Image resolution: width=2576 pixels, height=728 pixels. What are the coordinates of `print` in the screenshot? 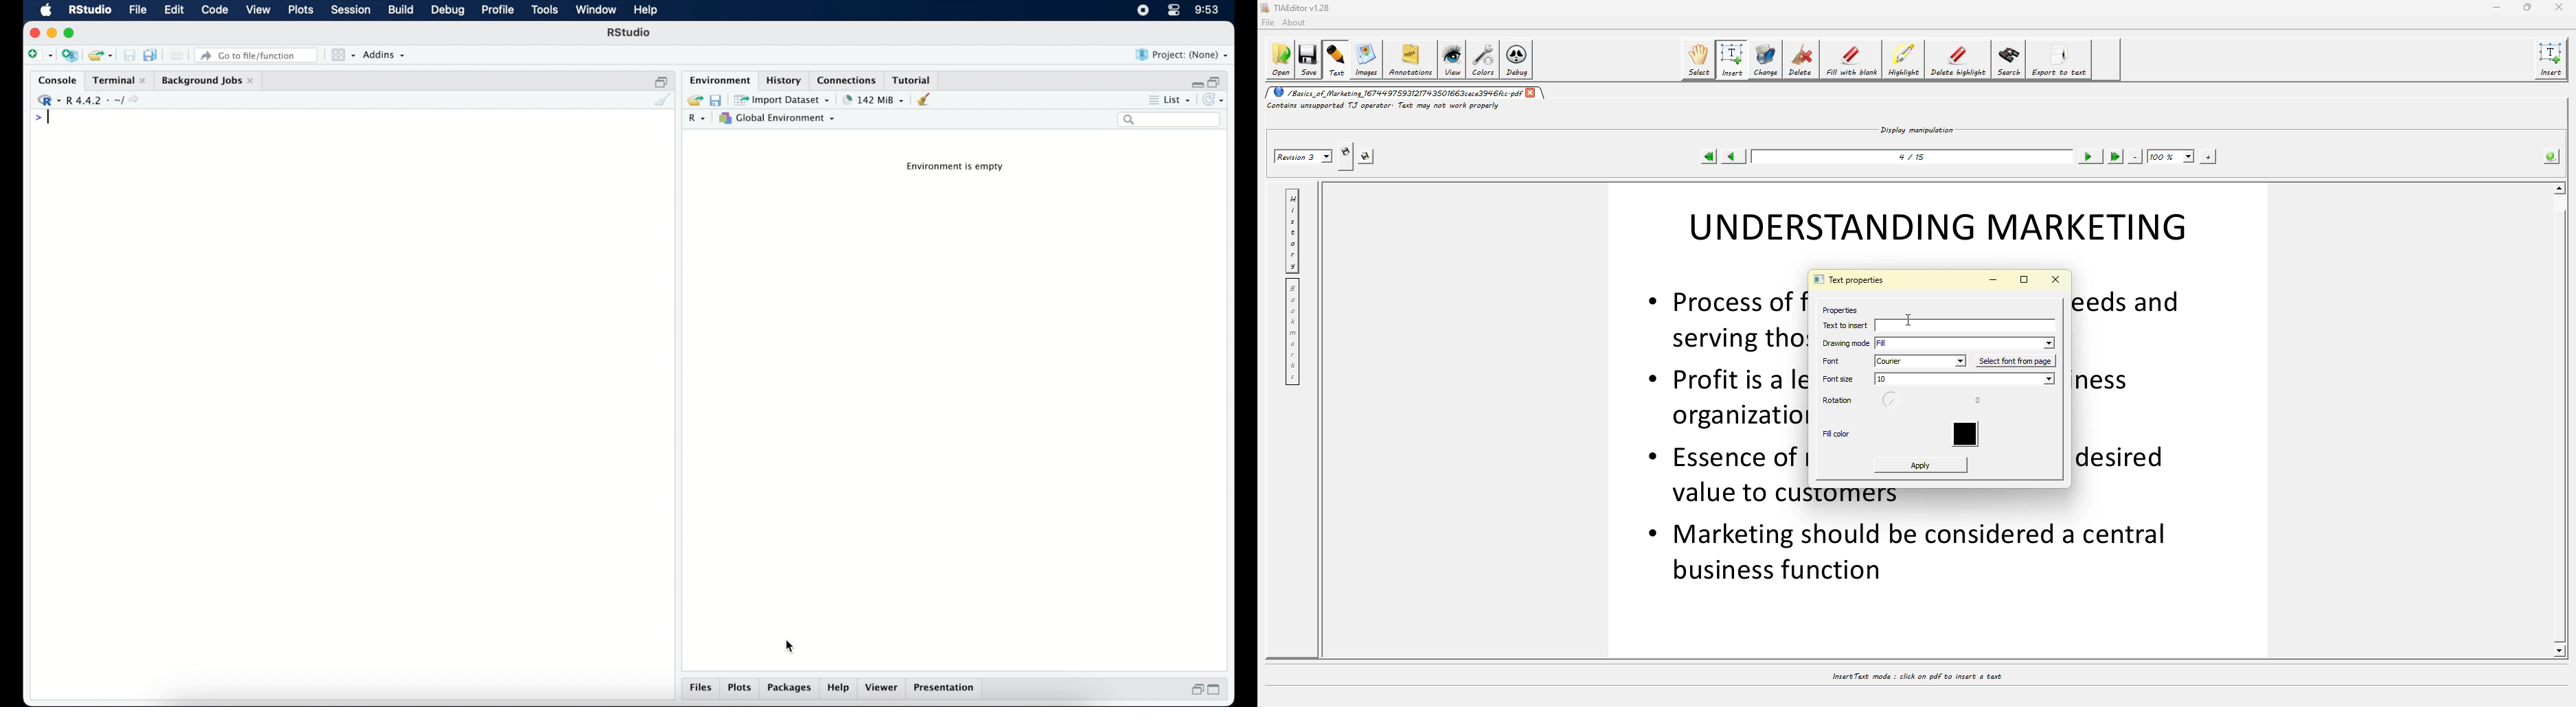 It's located at (177, 55).